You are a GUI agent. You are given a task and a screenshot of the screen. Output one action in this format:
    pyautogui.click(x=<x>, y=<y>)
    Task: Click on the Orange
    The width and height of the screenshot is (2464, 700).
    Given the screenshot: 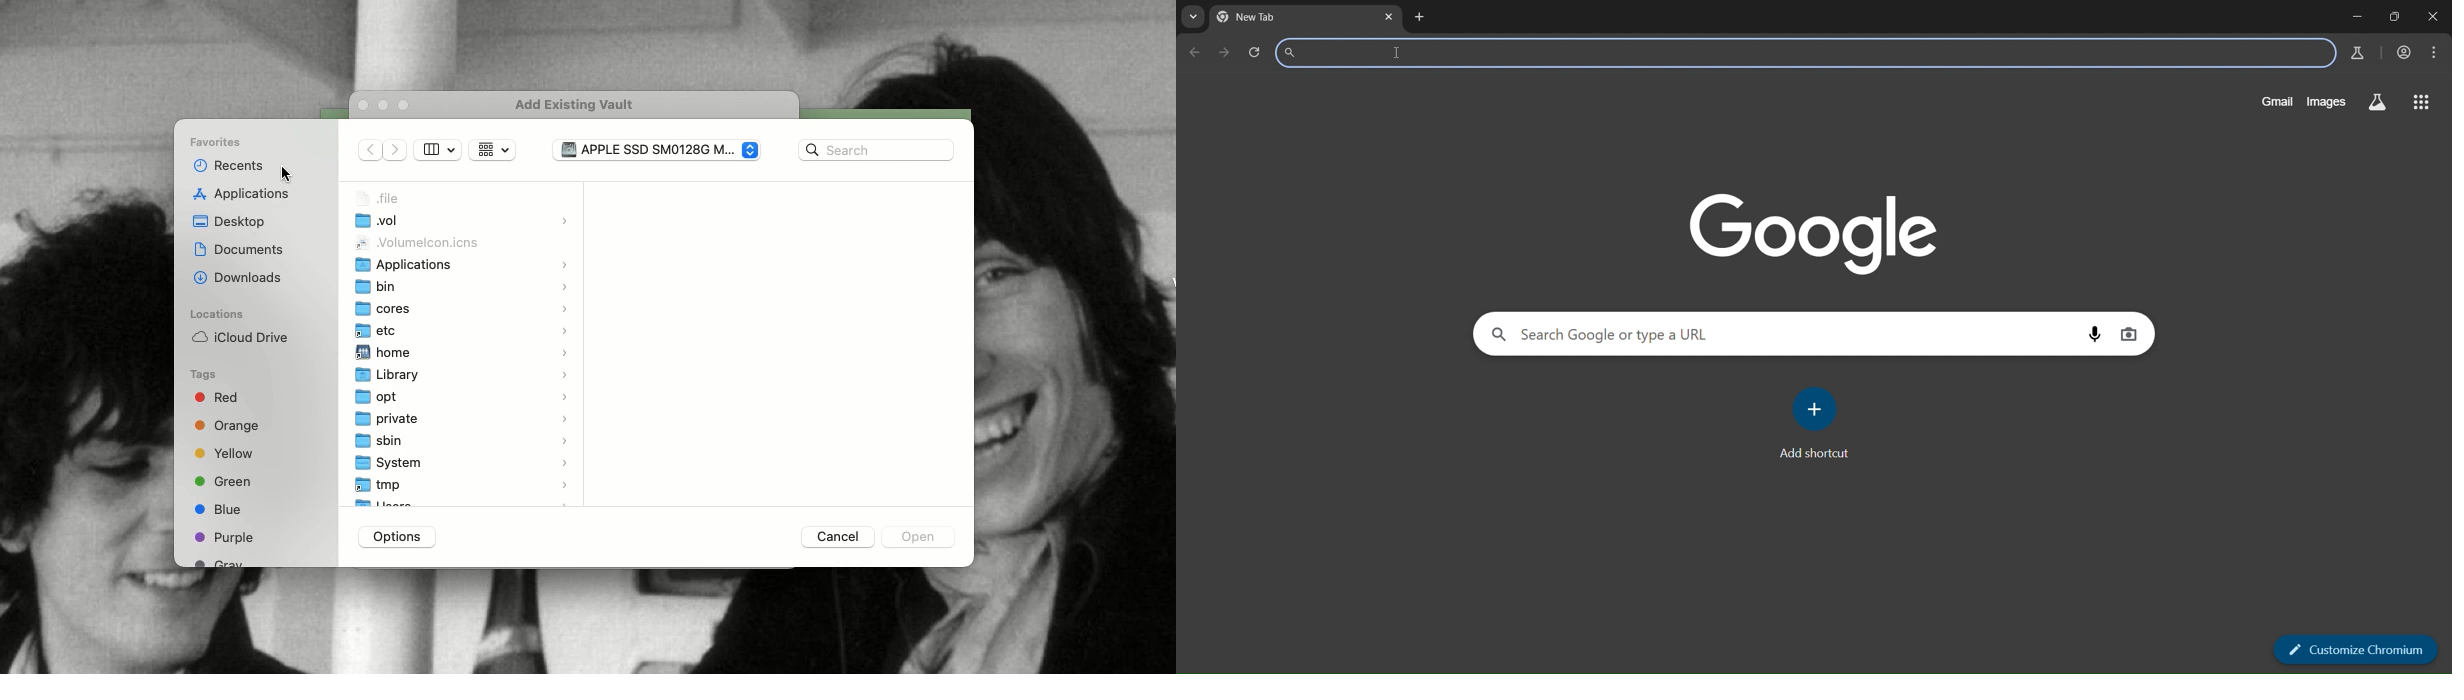 What is the action you would take?
    pyautogui.click(x=228, y=427)
    